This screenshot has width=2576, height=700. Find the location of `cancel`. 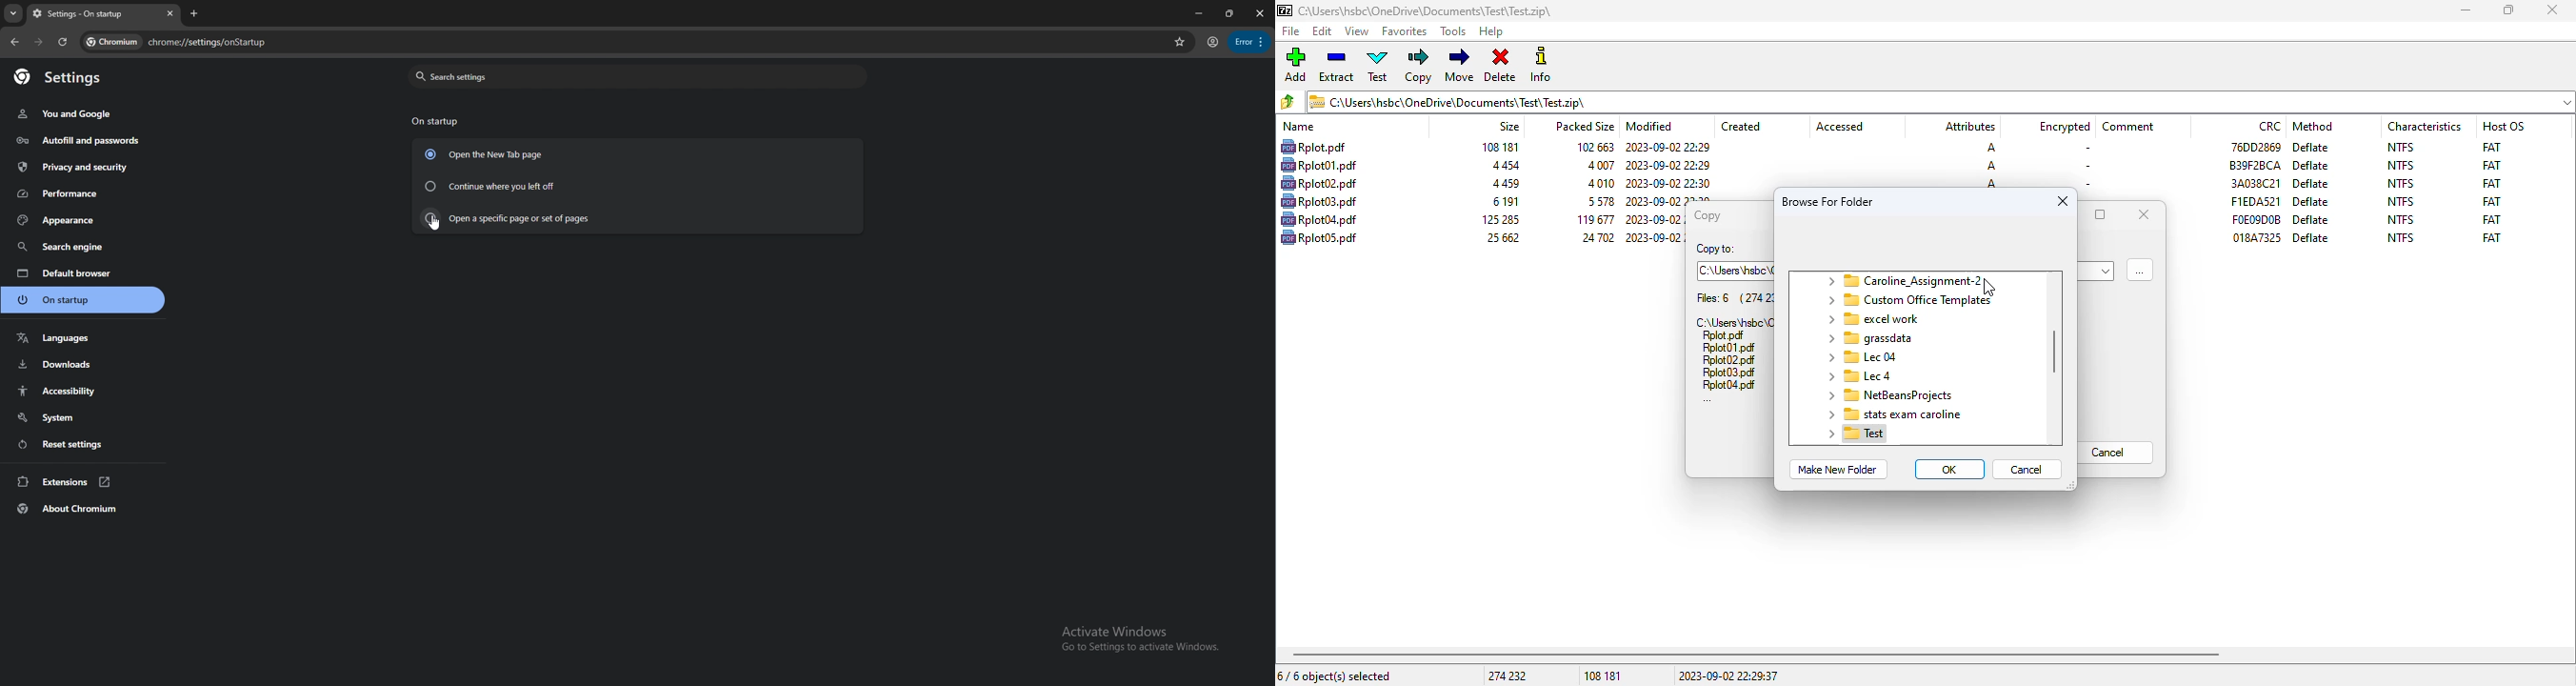

cancel is located at coordinates (2116, 453).